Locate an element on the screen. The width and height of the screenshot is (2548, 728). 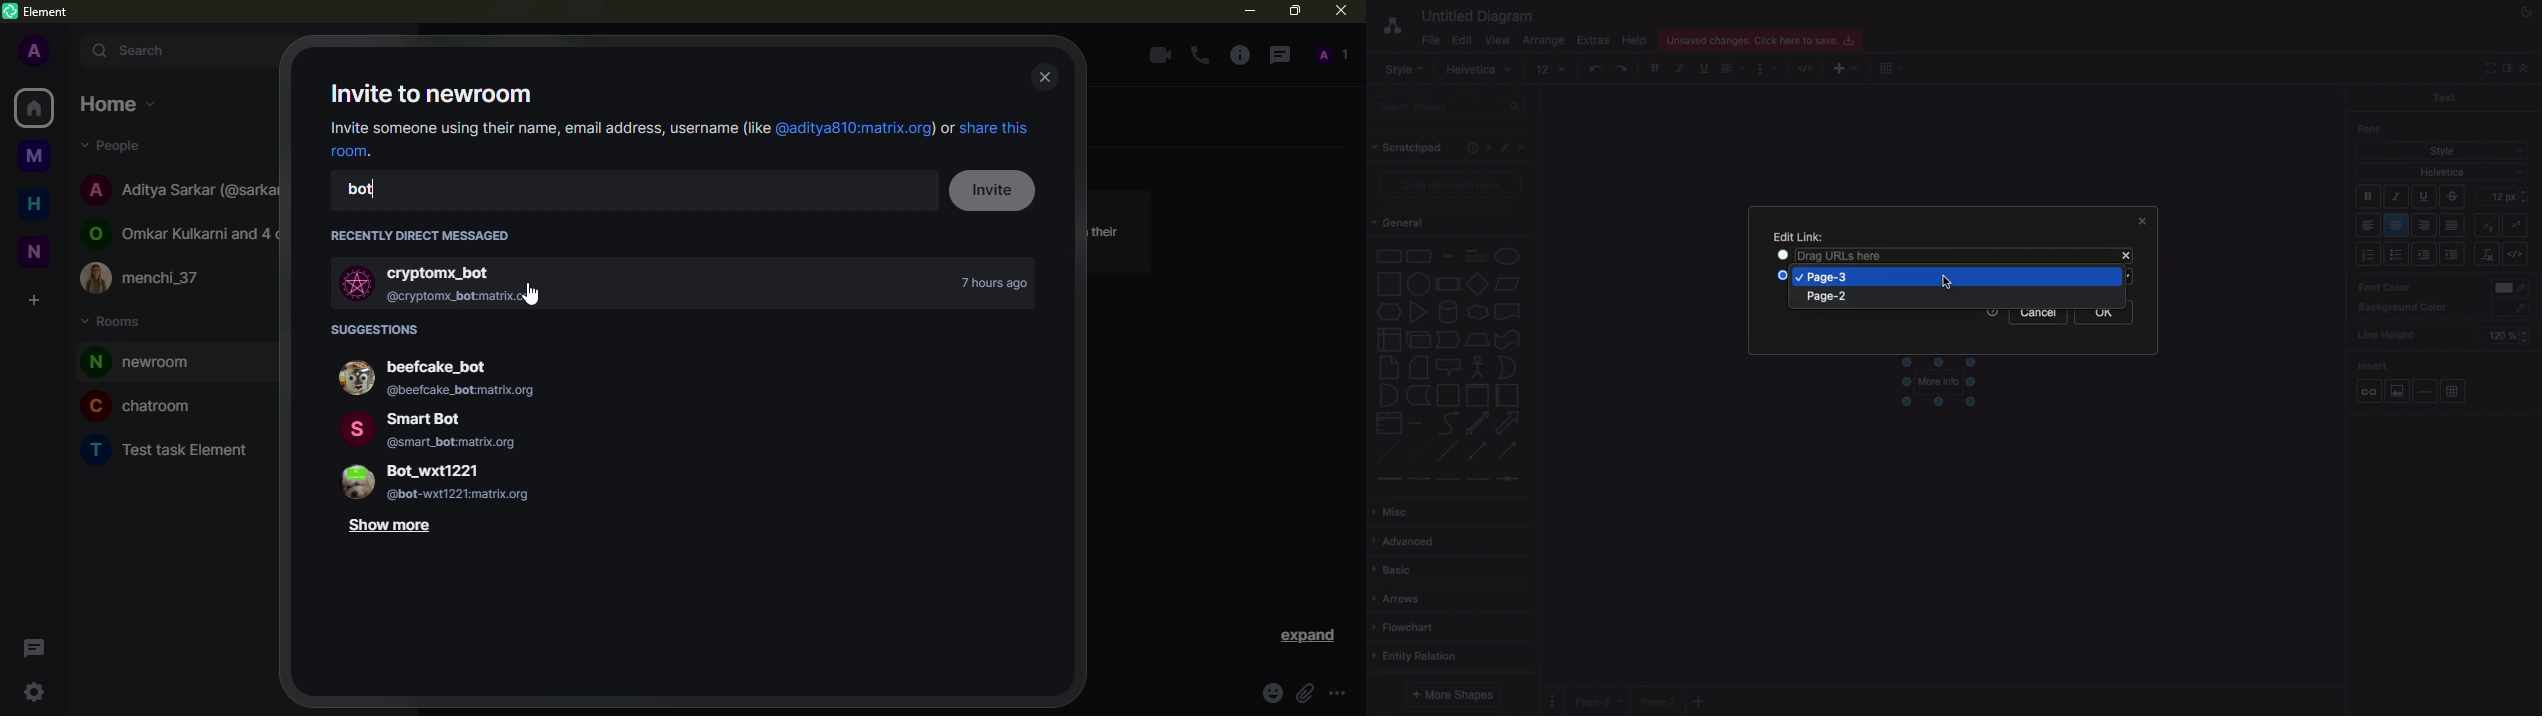
Indent is located at coordinates (2455, 255).